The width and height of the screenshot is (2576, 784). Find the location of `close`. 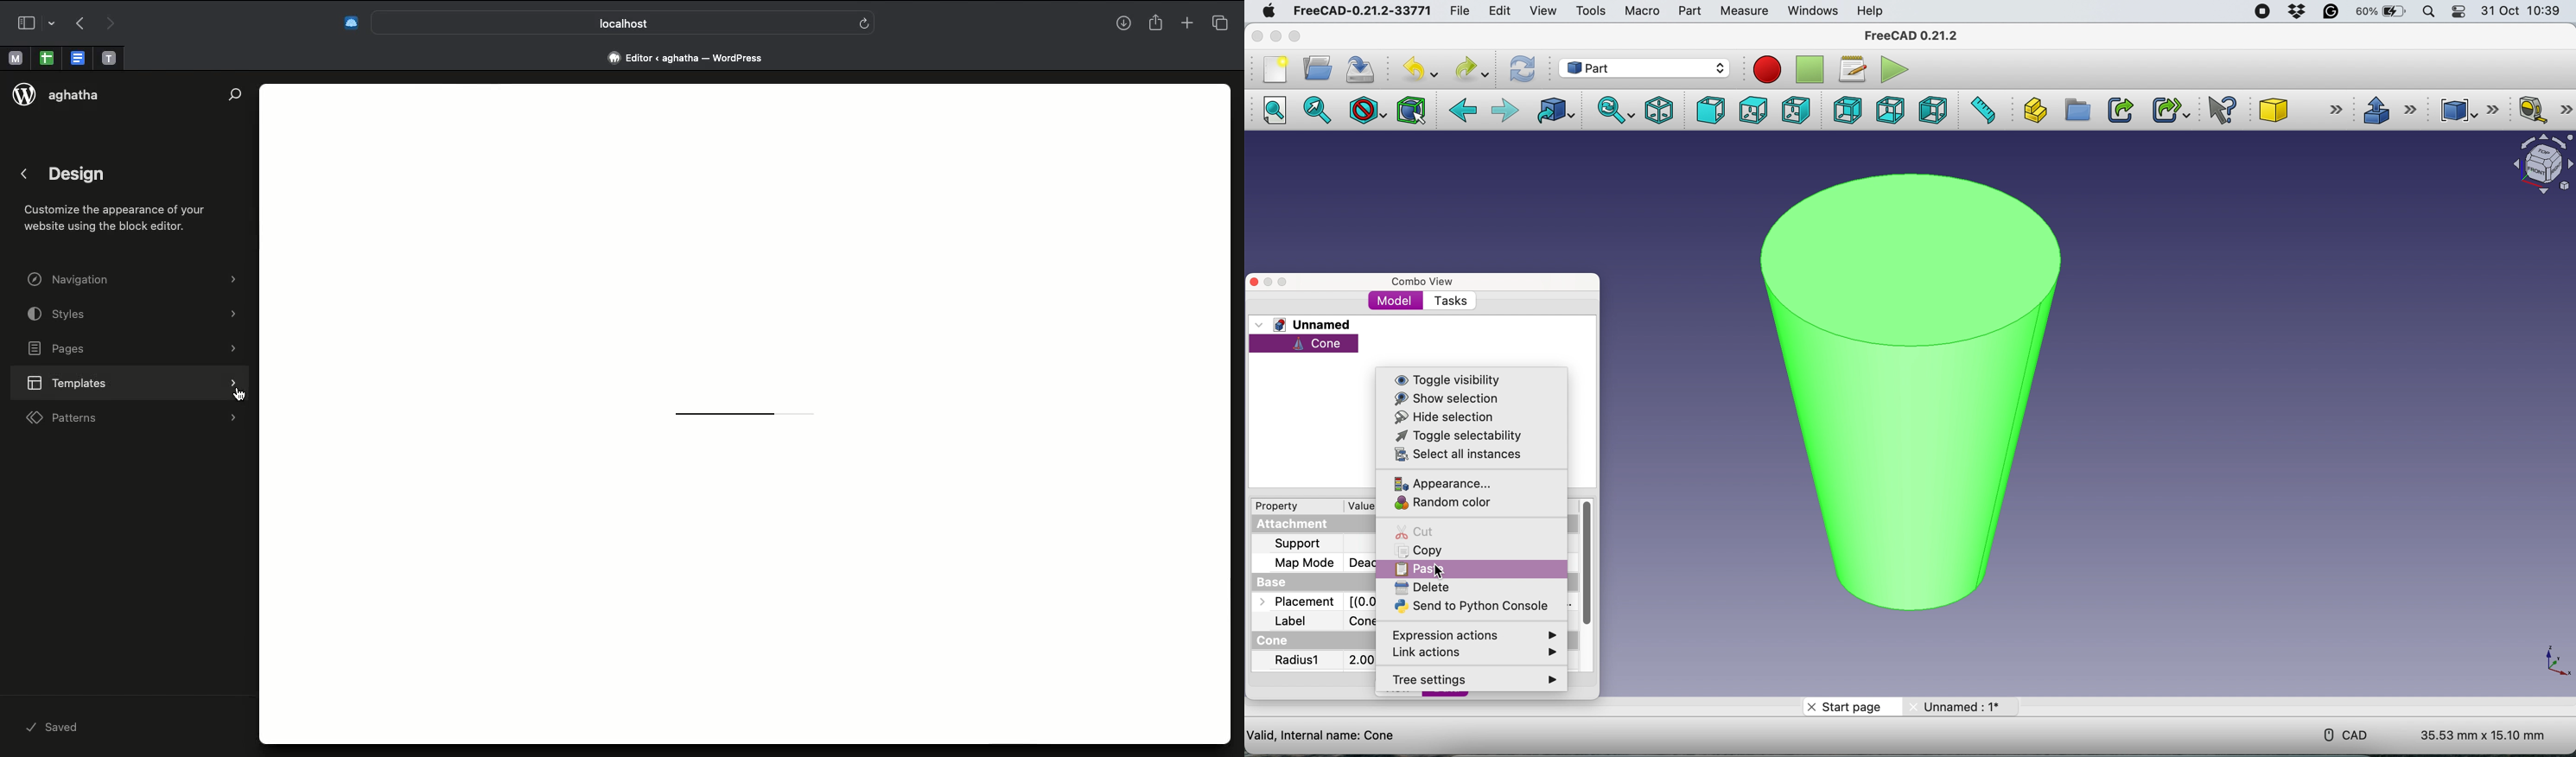

close is located at coordinates (1259, 36).